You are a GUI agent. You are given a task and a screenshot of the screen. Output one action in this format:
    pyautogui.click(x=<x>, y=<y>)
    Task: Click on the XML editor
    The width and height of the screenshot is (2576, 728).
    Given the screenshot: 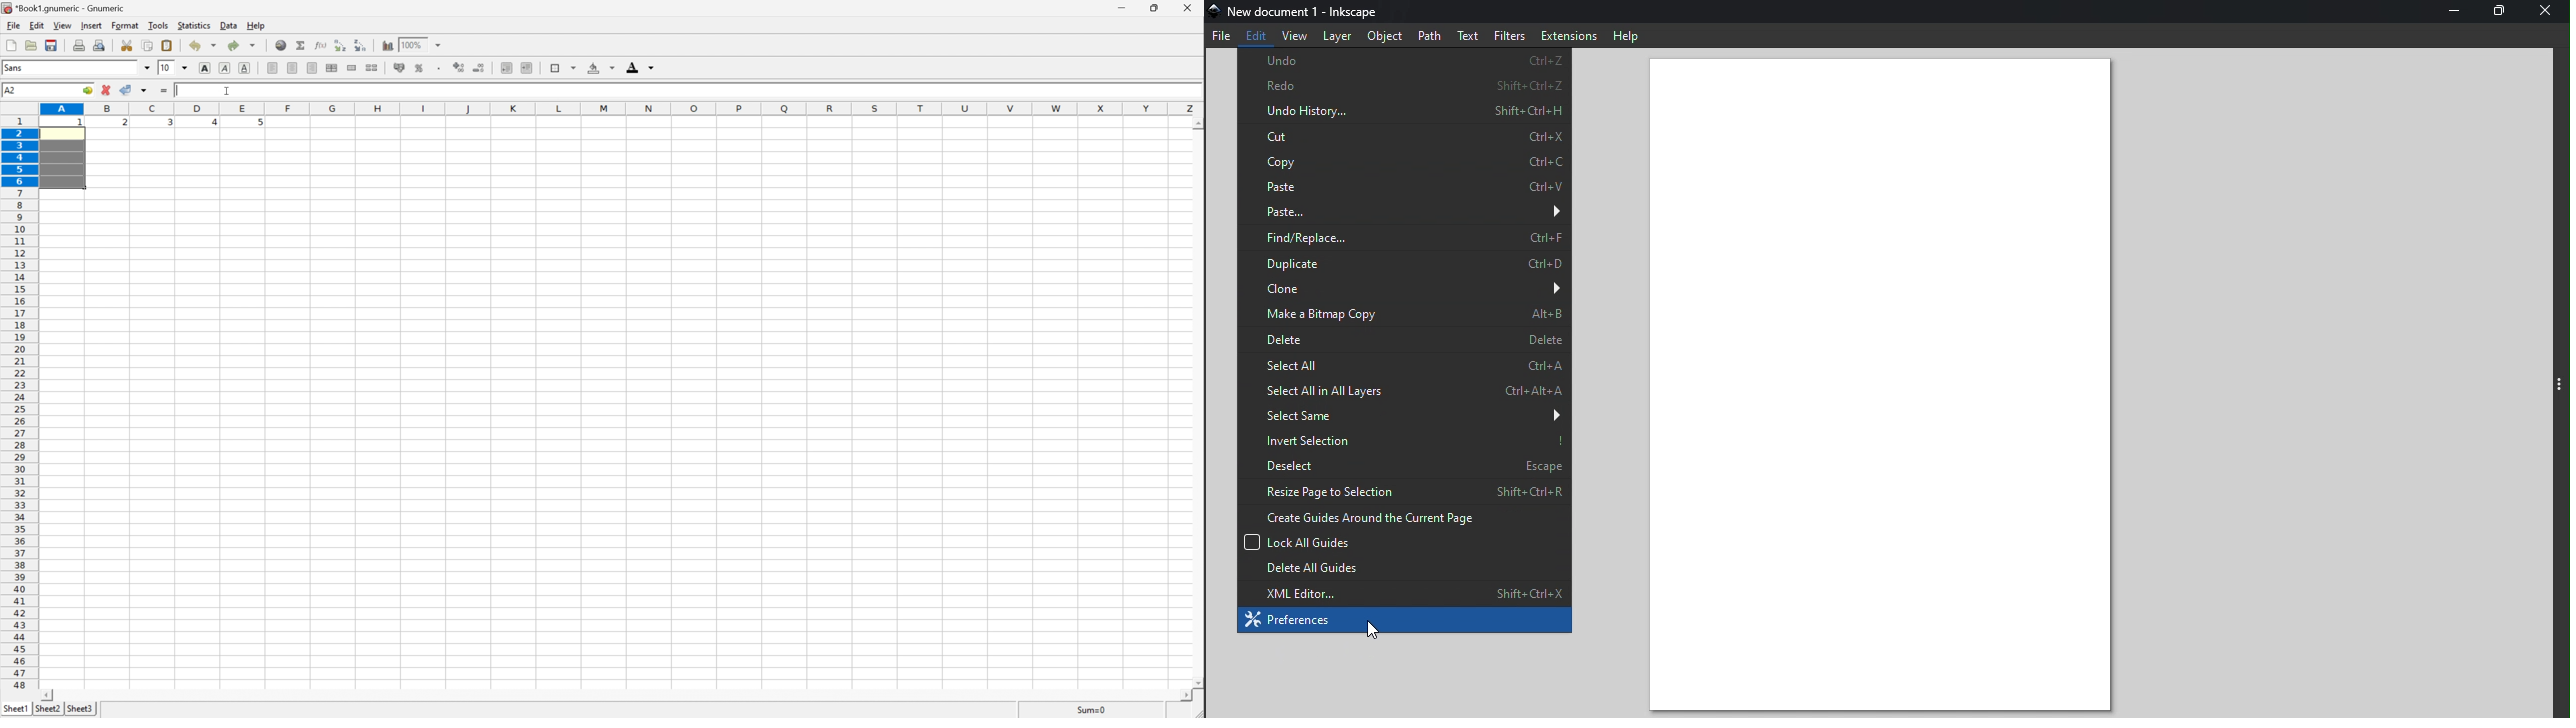 What is the action you would take?
    pyautogui.click(x=1404, y=593)
    